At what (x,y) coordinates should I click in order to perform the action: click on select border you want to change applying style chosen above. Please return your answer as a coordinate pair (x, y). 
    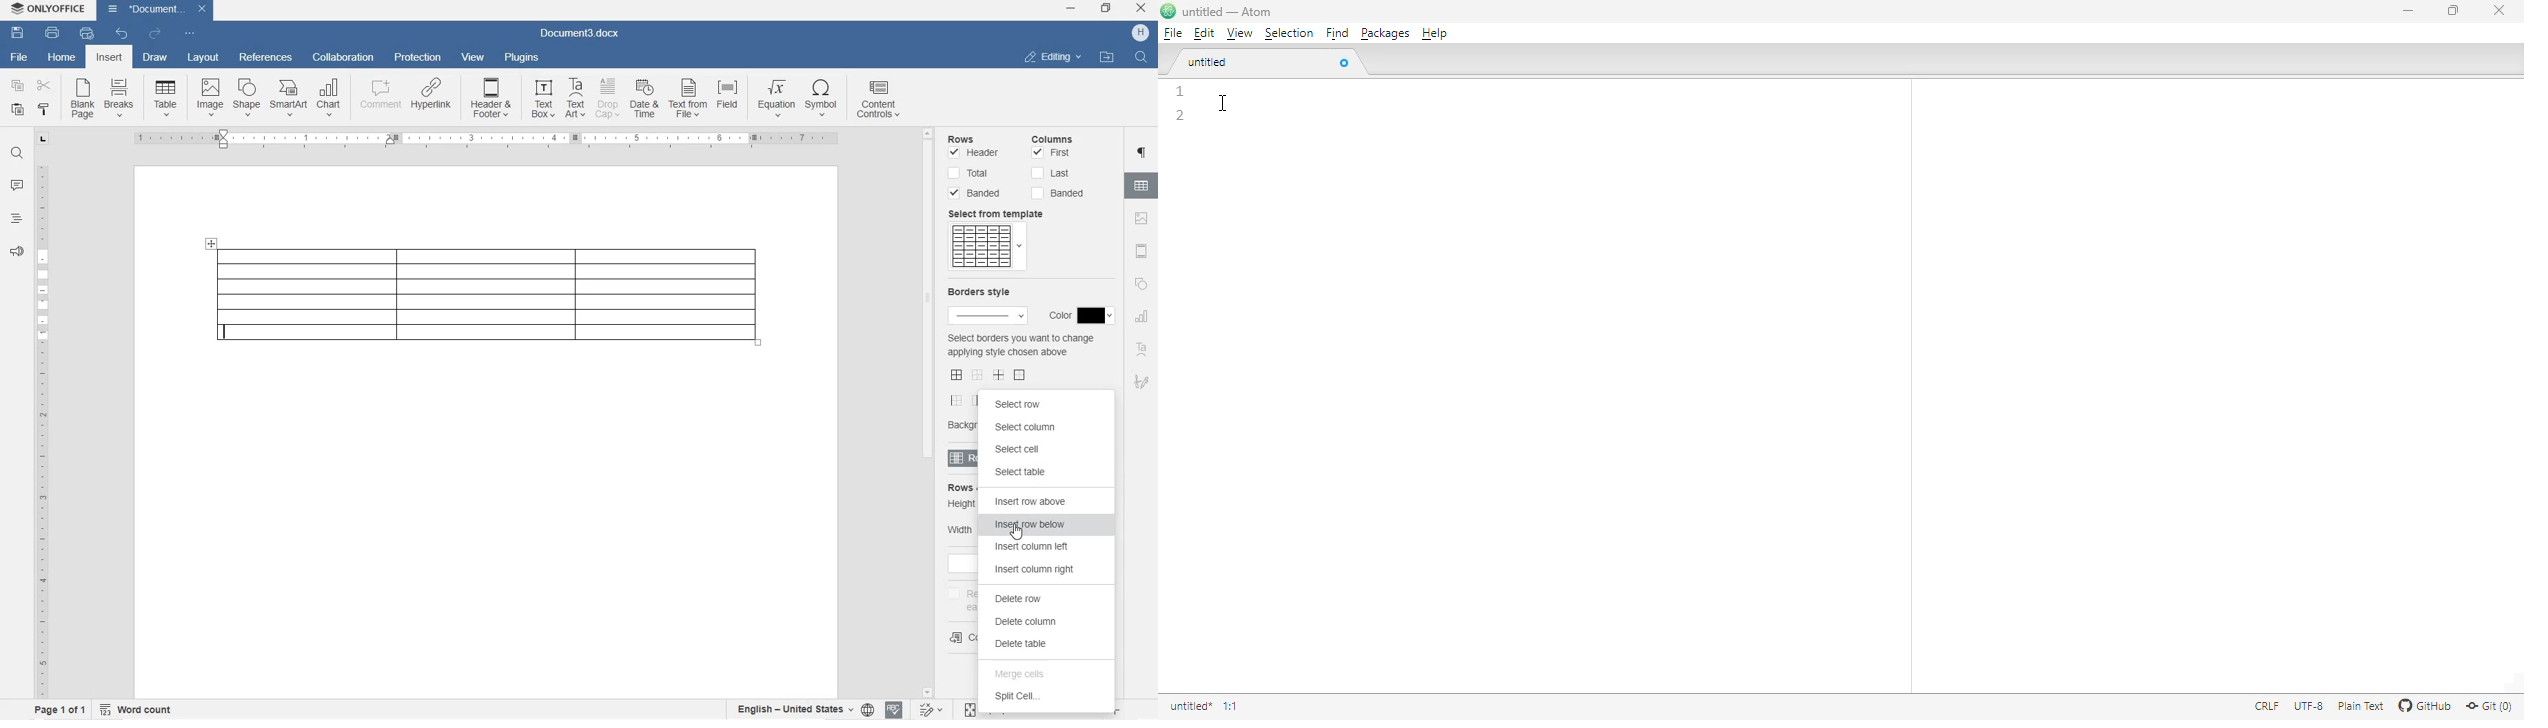
    Looking at the image, I should click on (1021, 360).